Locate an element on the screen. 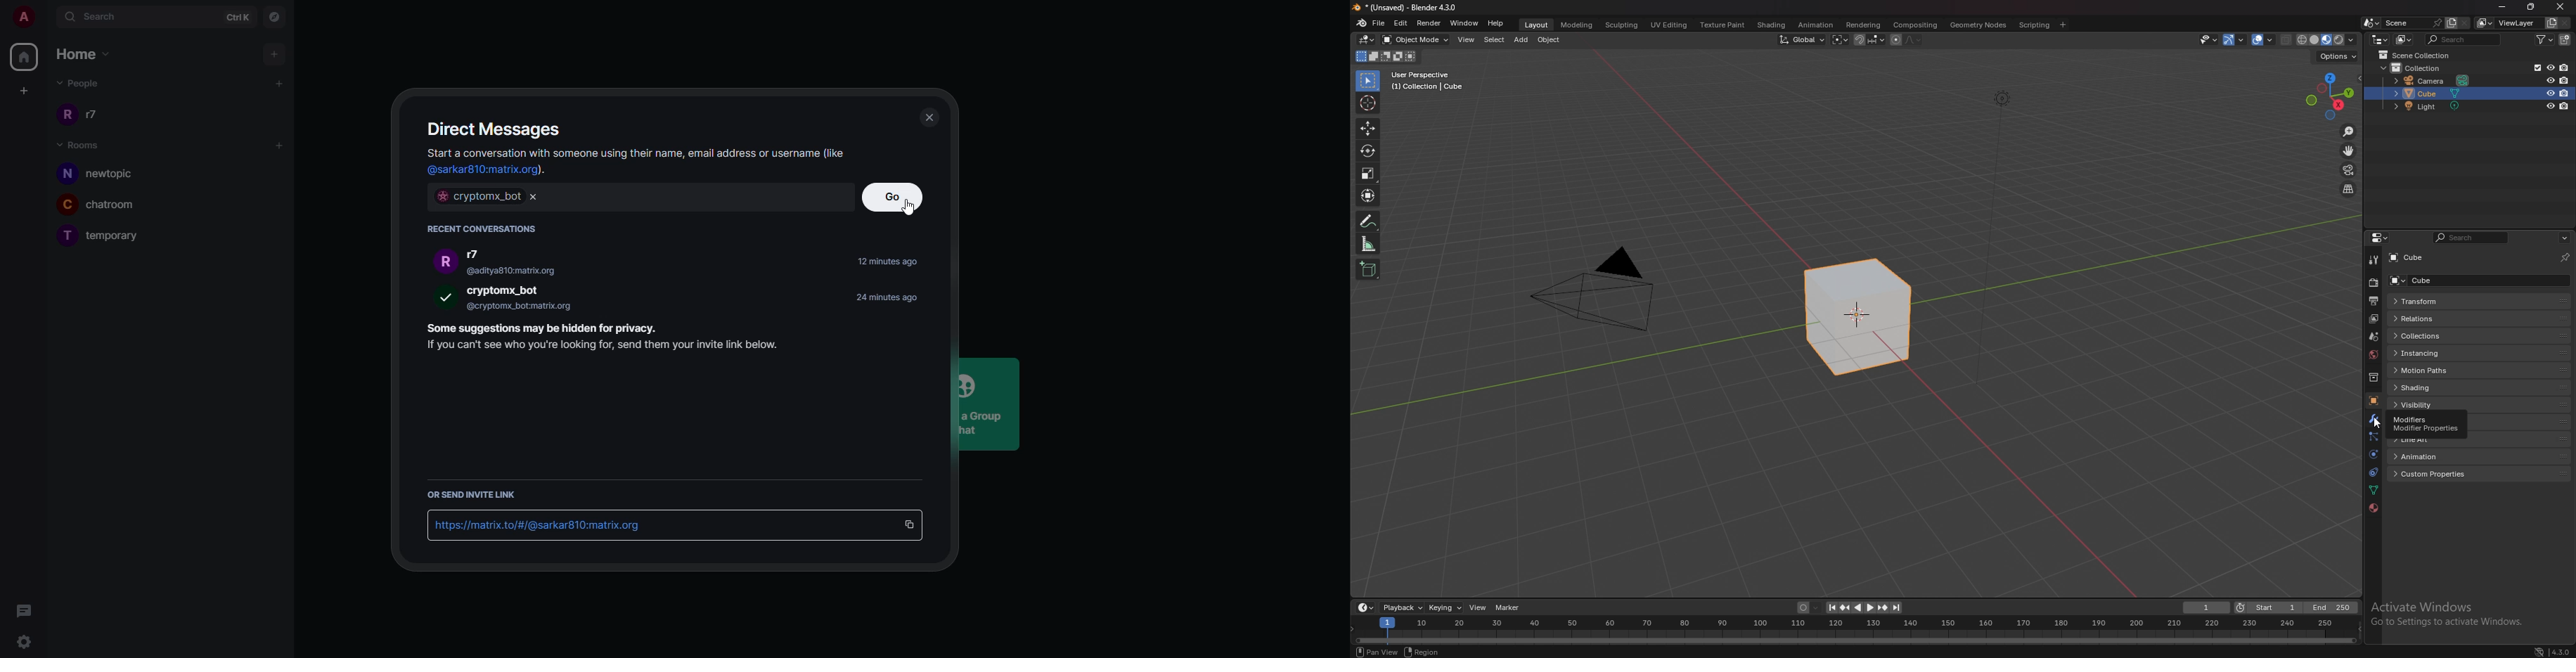 The height and width of the screenshot is (672, 2576). line art is located at coordinates (2447, 440).